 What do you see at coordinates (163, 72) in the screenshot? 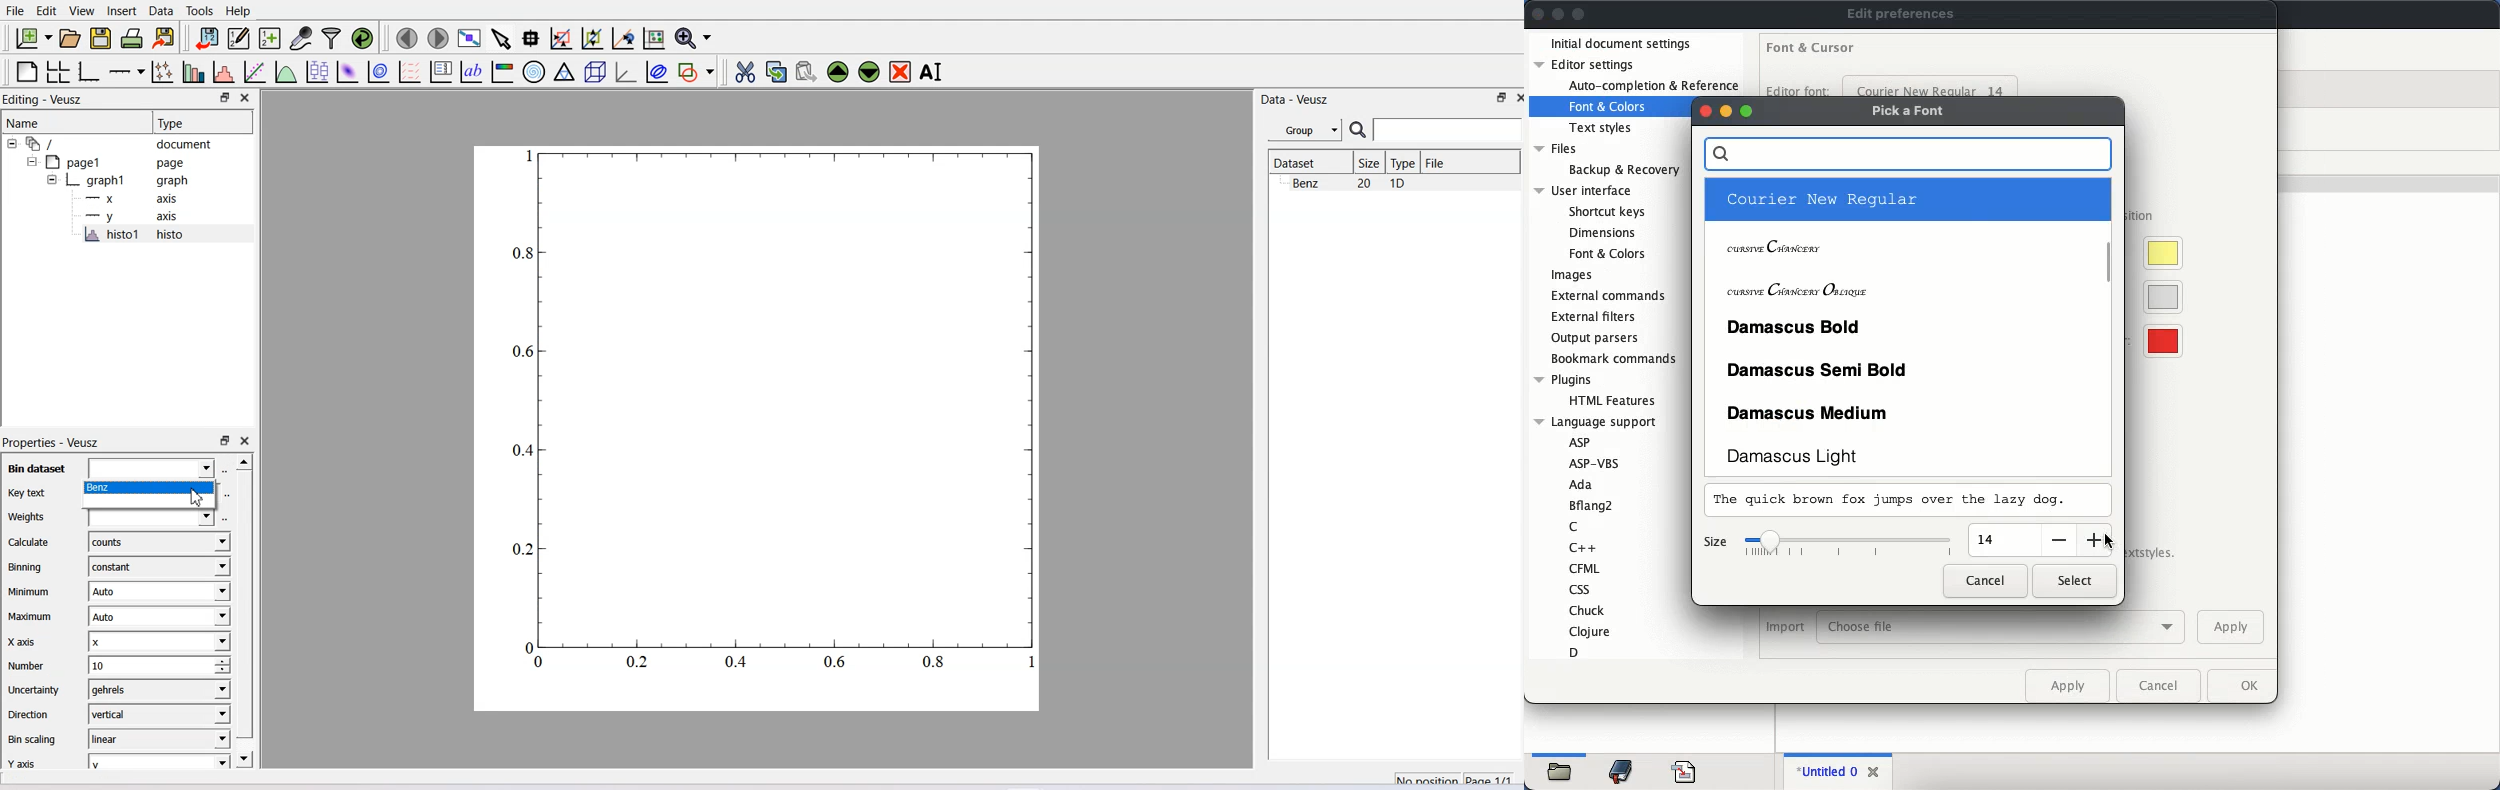
I see `Plot points with lines and errorbars` at bounding box center [163, 72].